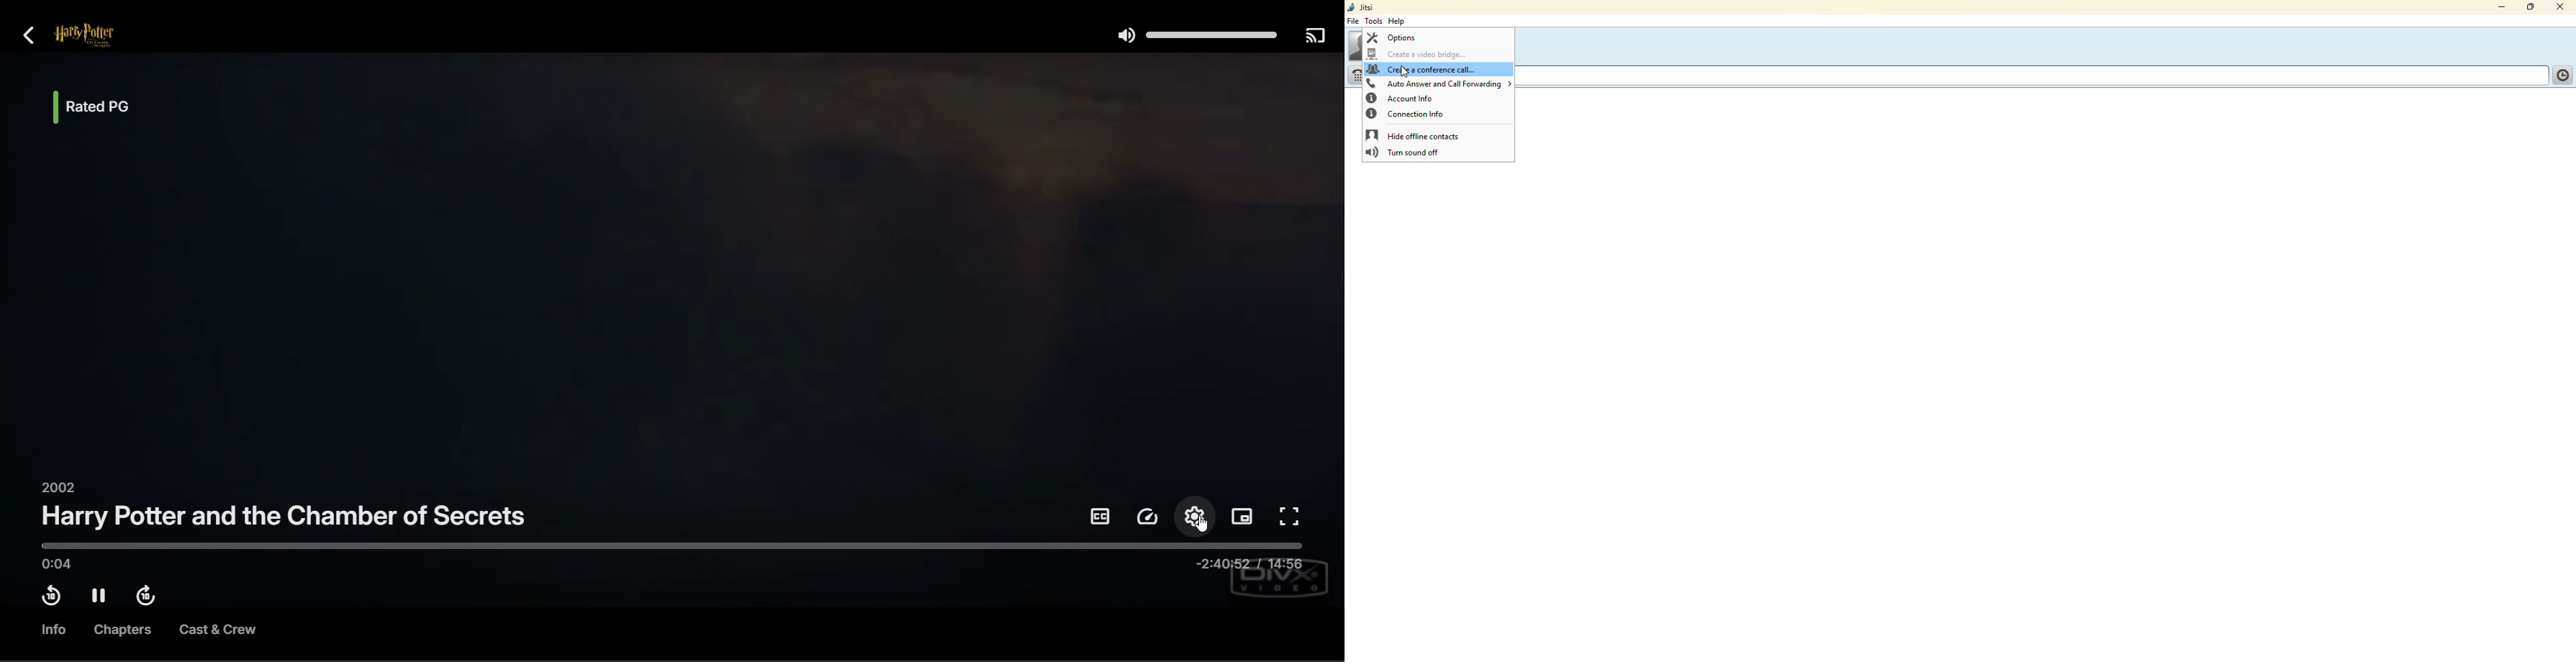  What do you see at coordinates (217, 632) in the screenshot?
I see `Cast and Crew` at bounding box center [217, 632].